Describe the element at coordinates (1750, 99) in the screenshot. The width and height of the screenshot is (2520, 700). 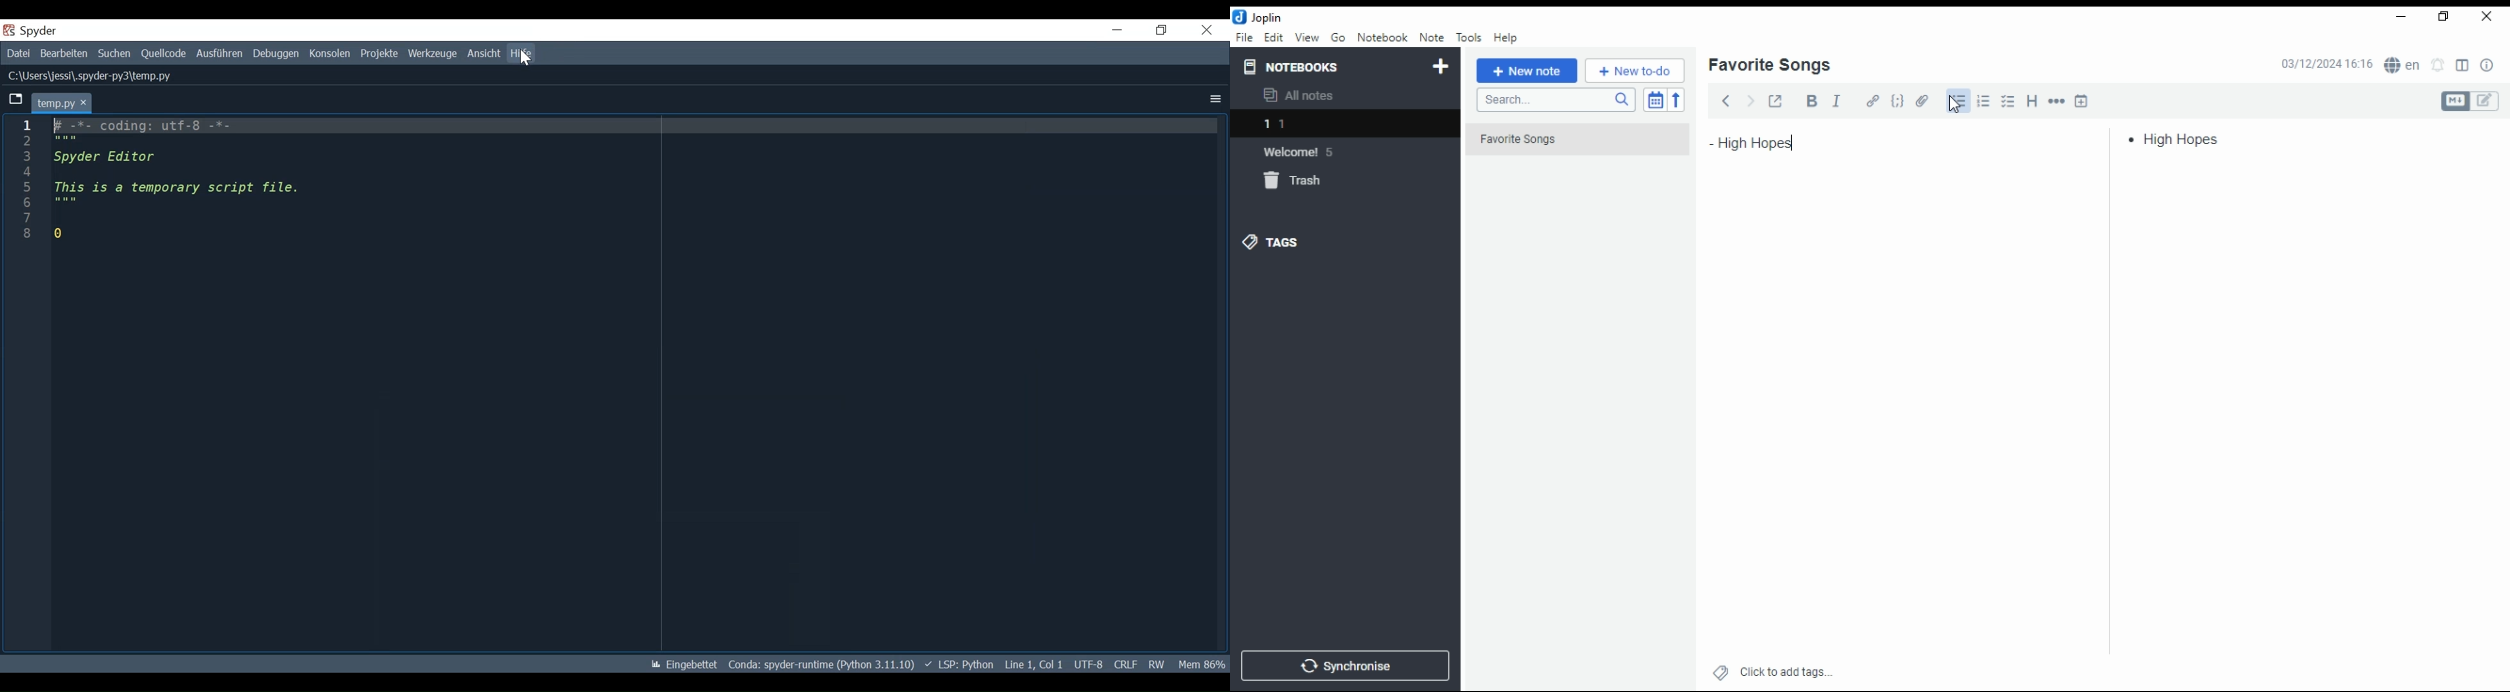
I see `forward` at that location.